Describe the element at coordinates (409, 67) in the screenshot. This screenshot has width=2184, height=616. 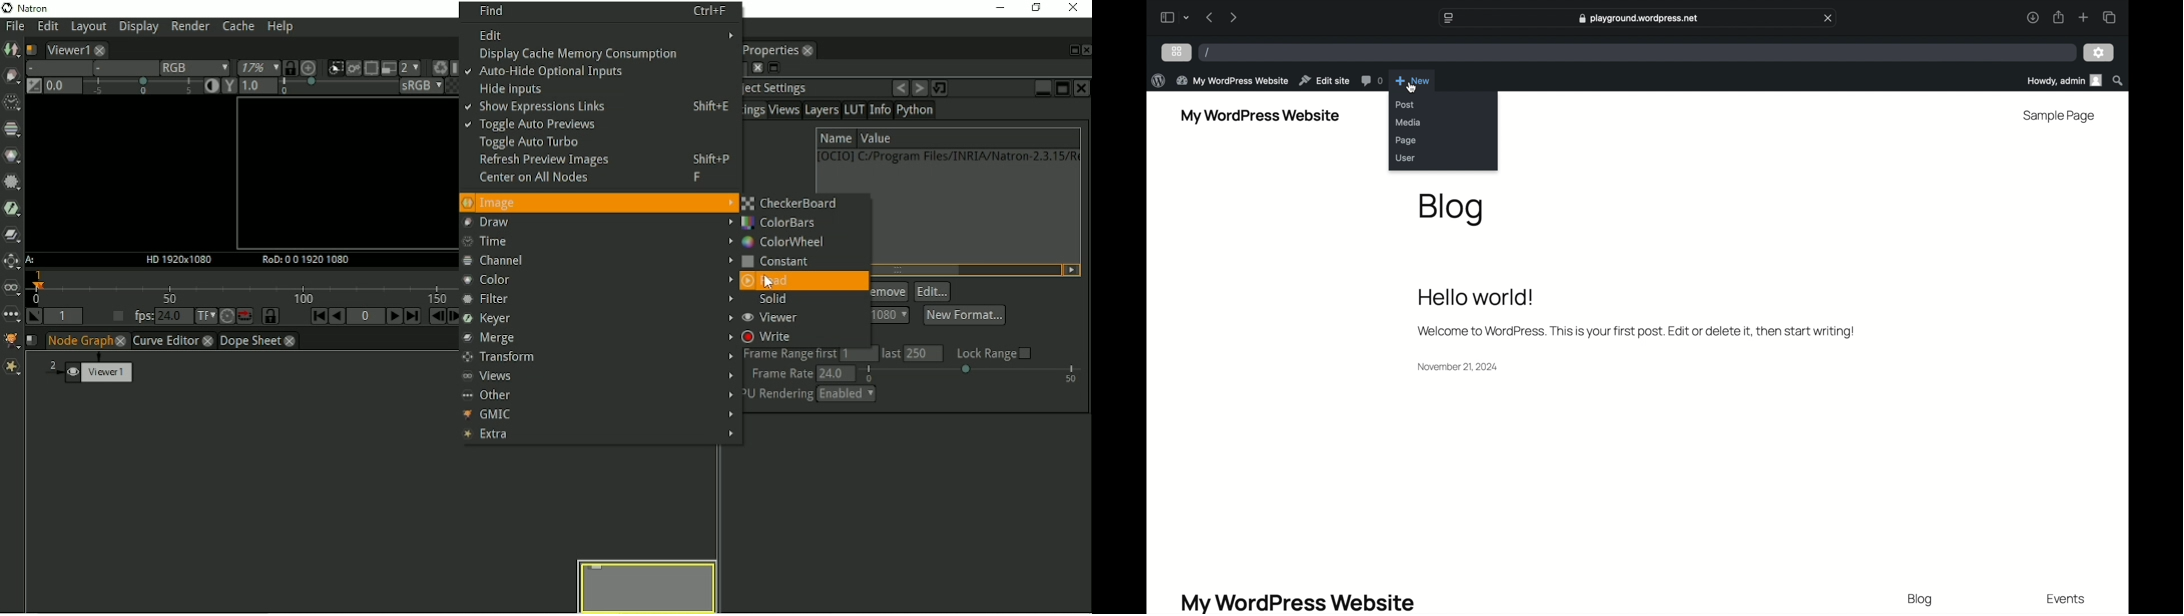
I see `Scale down render` at that location.